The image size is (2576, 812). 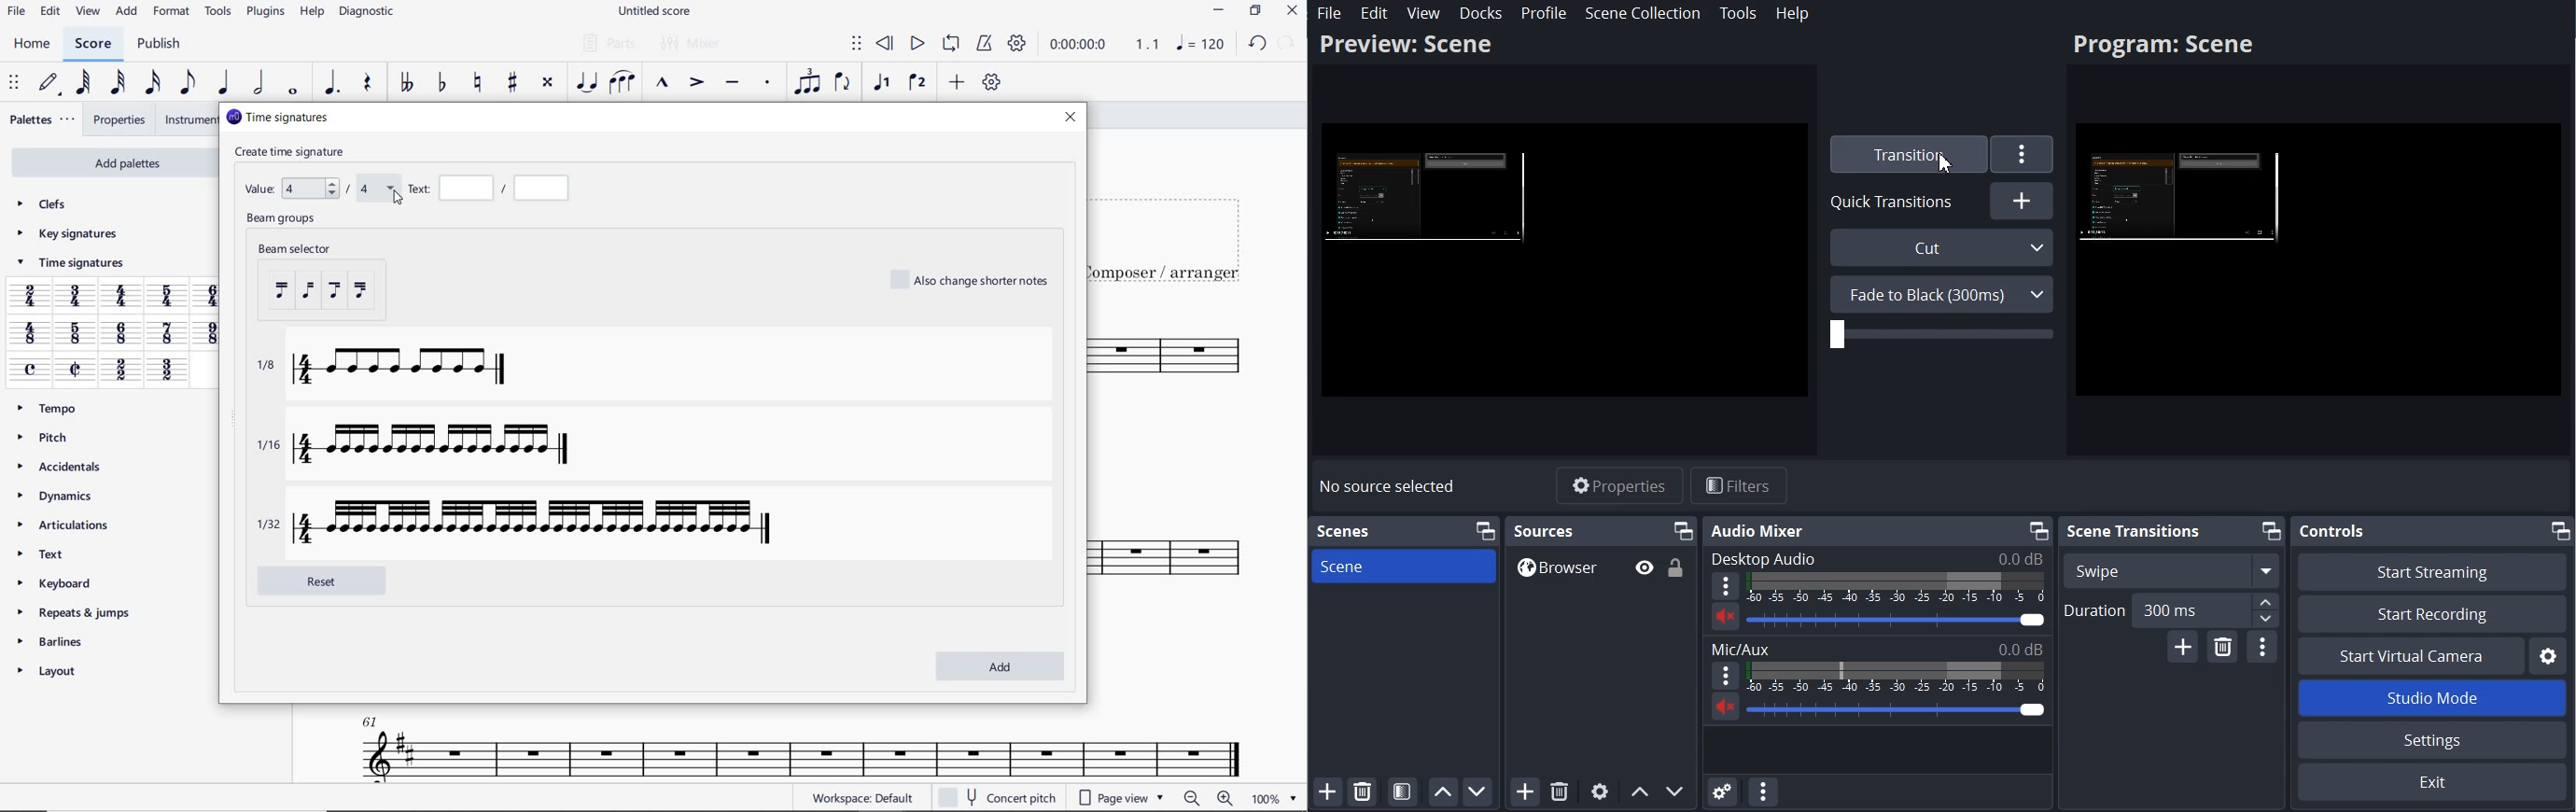 I want to click on Volume Adjuster, so click(x=1897, y=709).